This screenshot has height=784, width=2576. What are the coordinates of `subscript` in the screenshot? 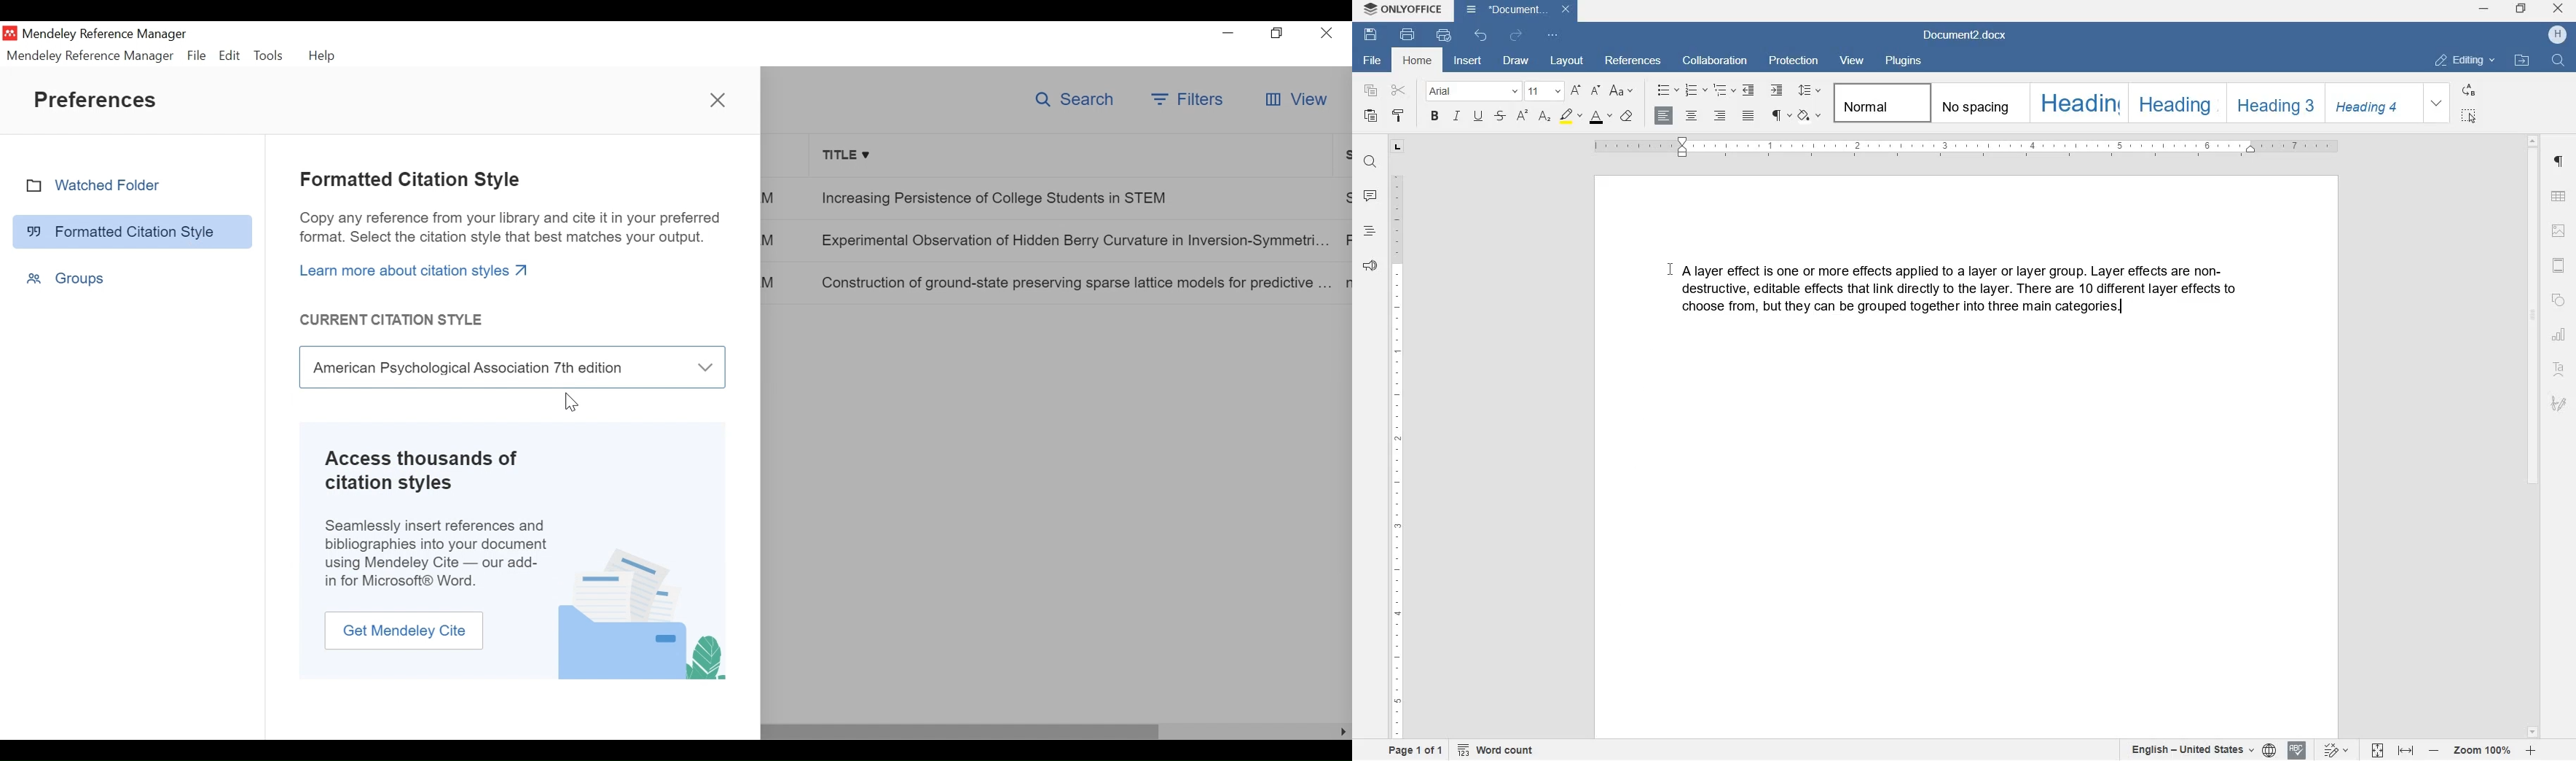 It's located at (1544, 117).